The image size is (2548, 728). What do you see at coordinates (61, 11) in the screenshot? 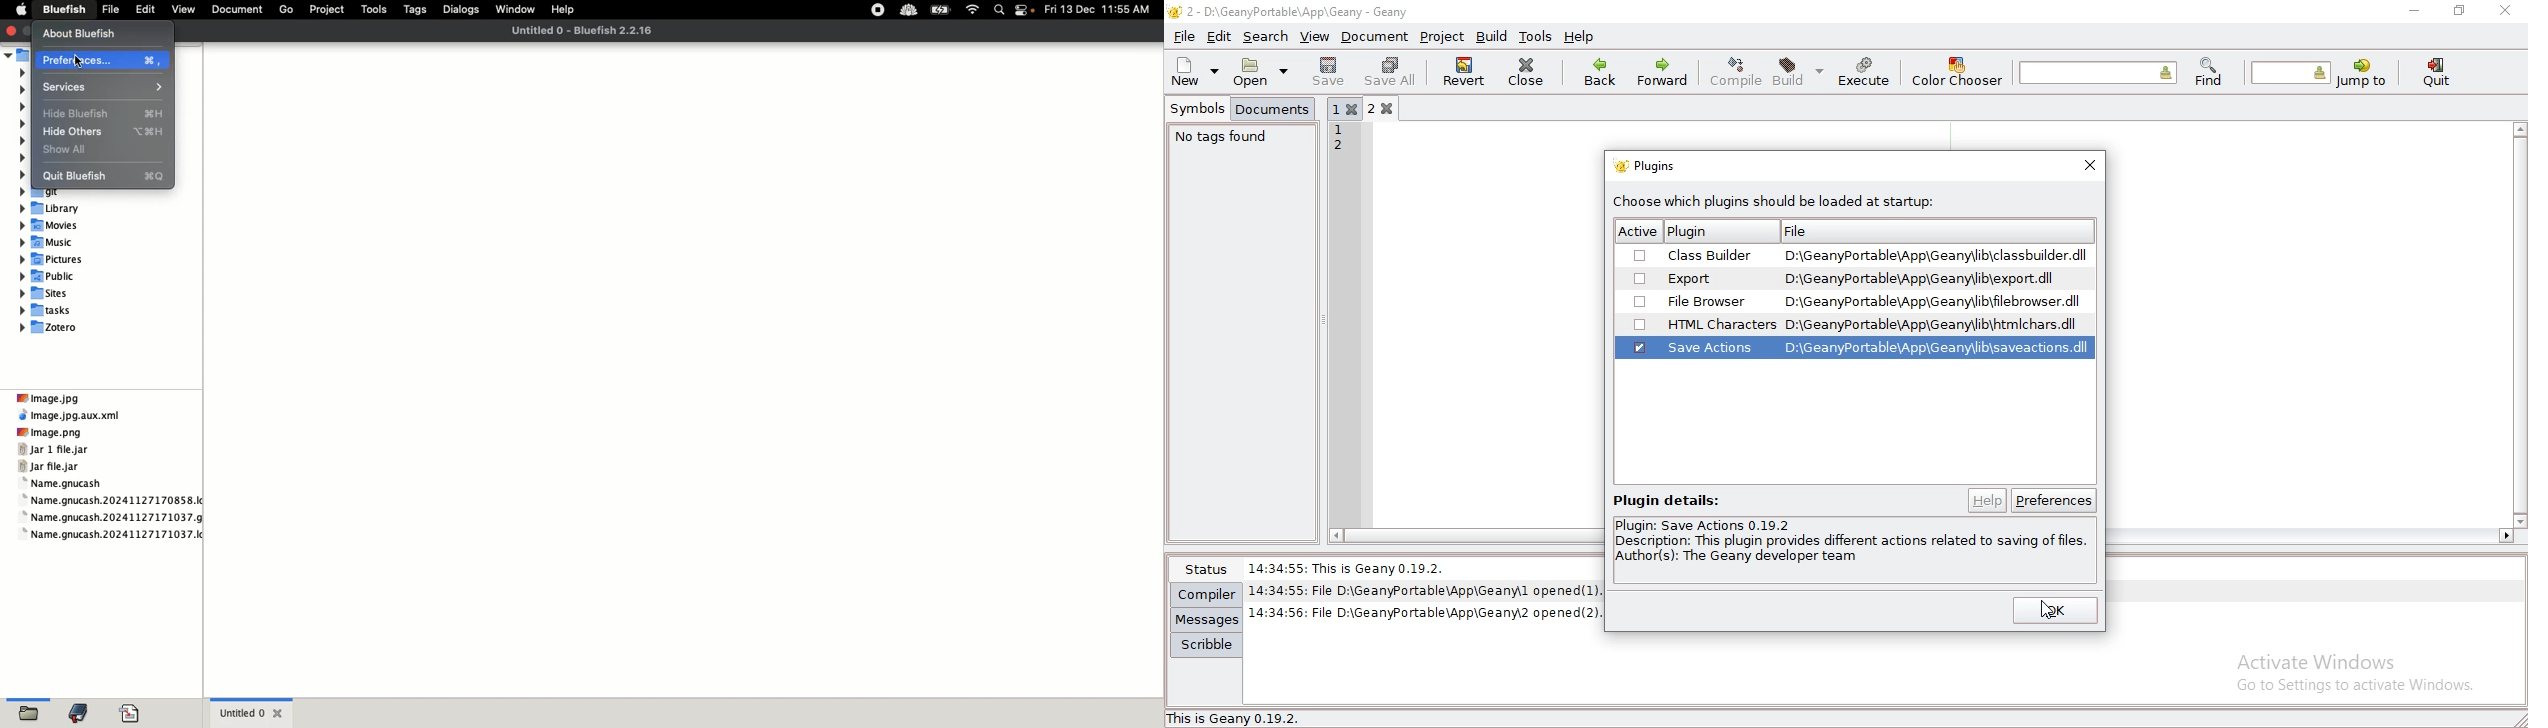
I see `bluefish` at bounding box center [61, 11].